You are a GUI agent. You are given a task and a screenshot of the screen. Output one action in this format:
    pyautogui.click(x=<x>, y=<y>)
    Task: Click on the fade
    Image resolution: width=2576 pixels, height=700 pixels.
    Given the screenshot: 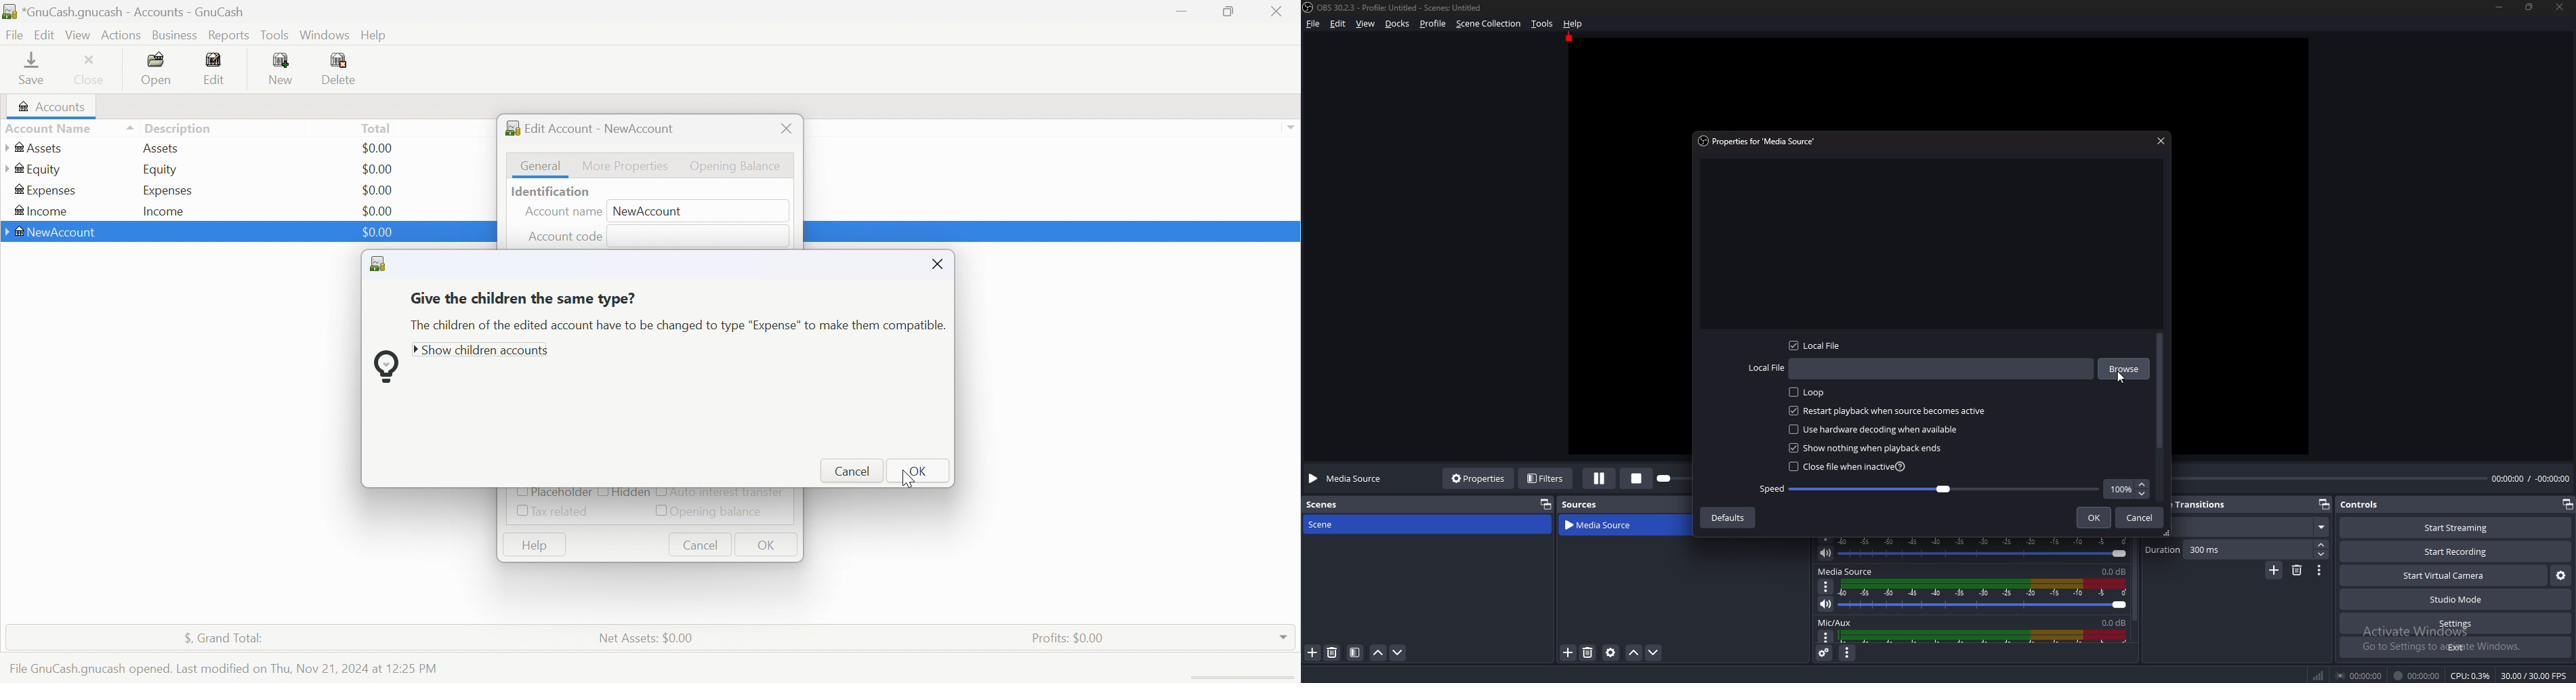 What is the action you would take?
    pyautogui.click(x=2250, y=528)
    